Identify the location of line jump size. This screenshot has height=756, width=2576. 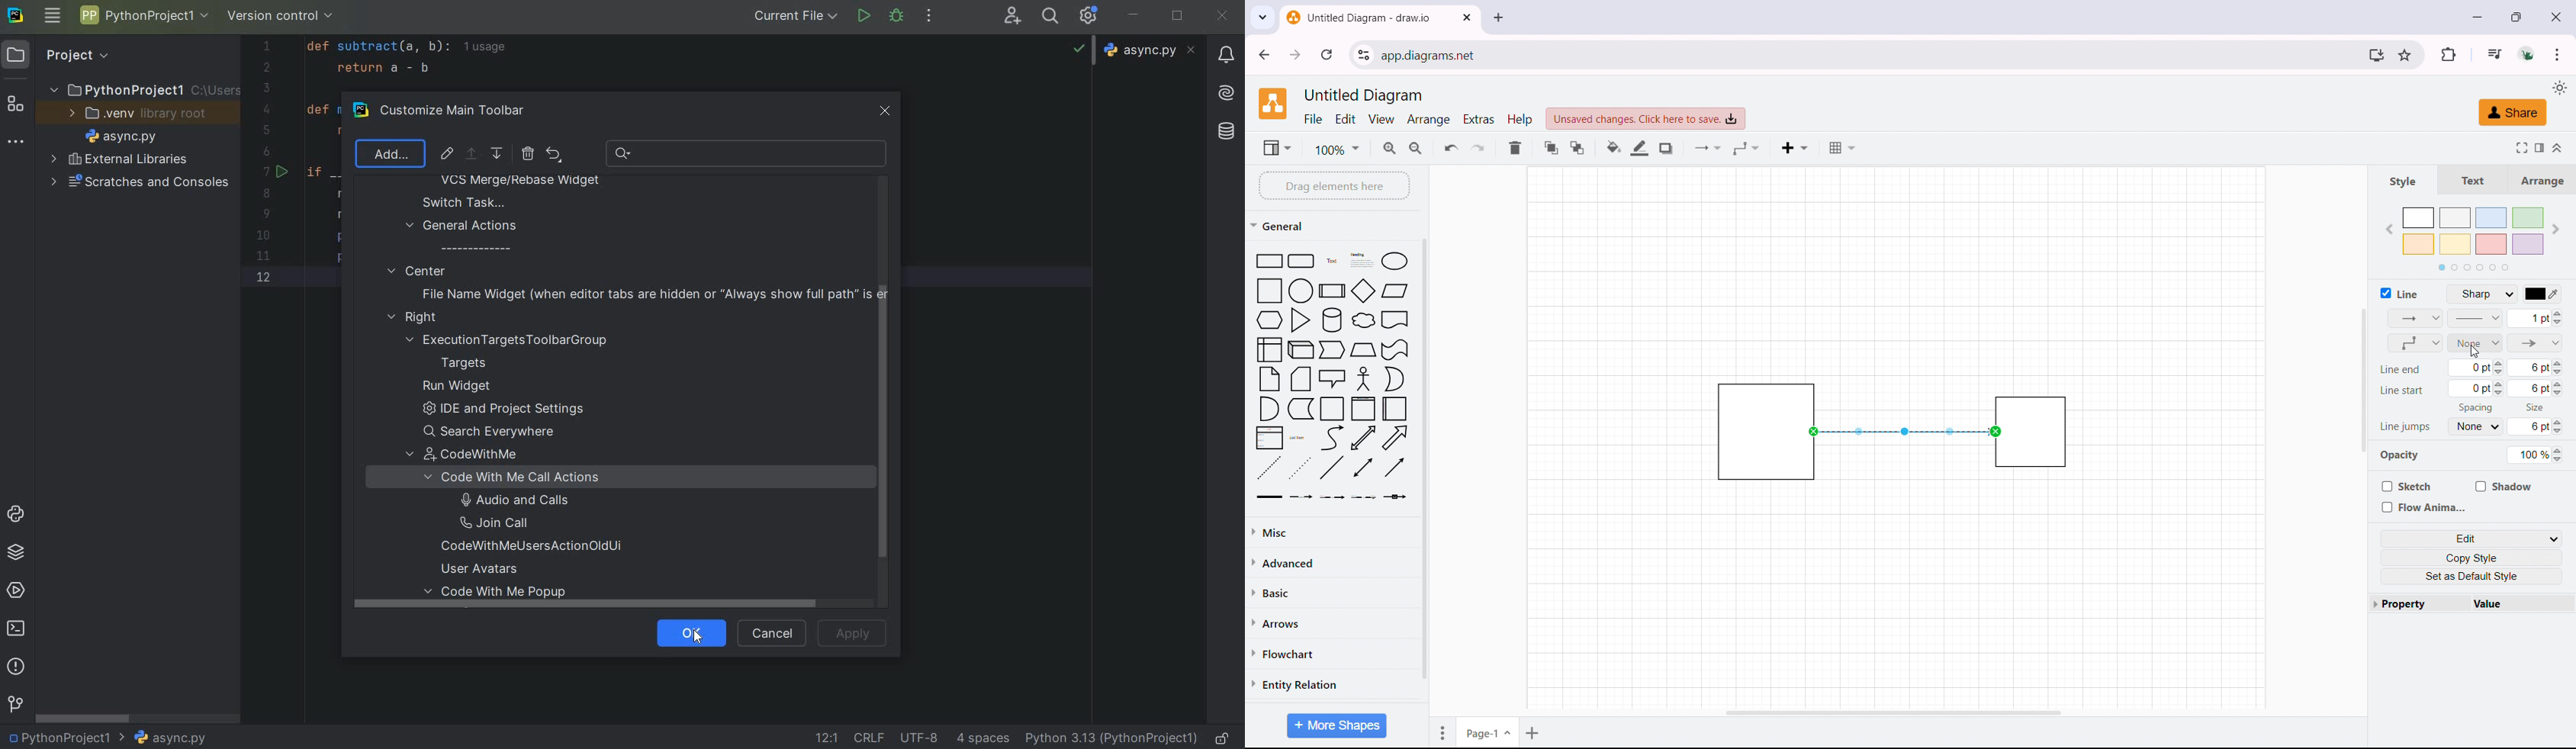
(2536, 426).